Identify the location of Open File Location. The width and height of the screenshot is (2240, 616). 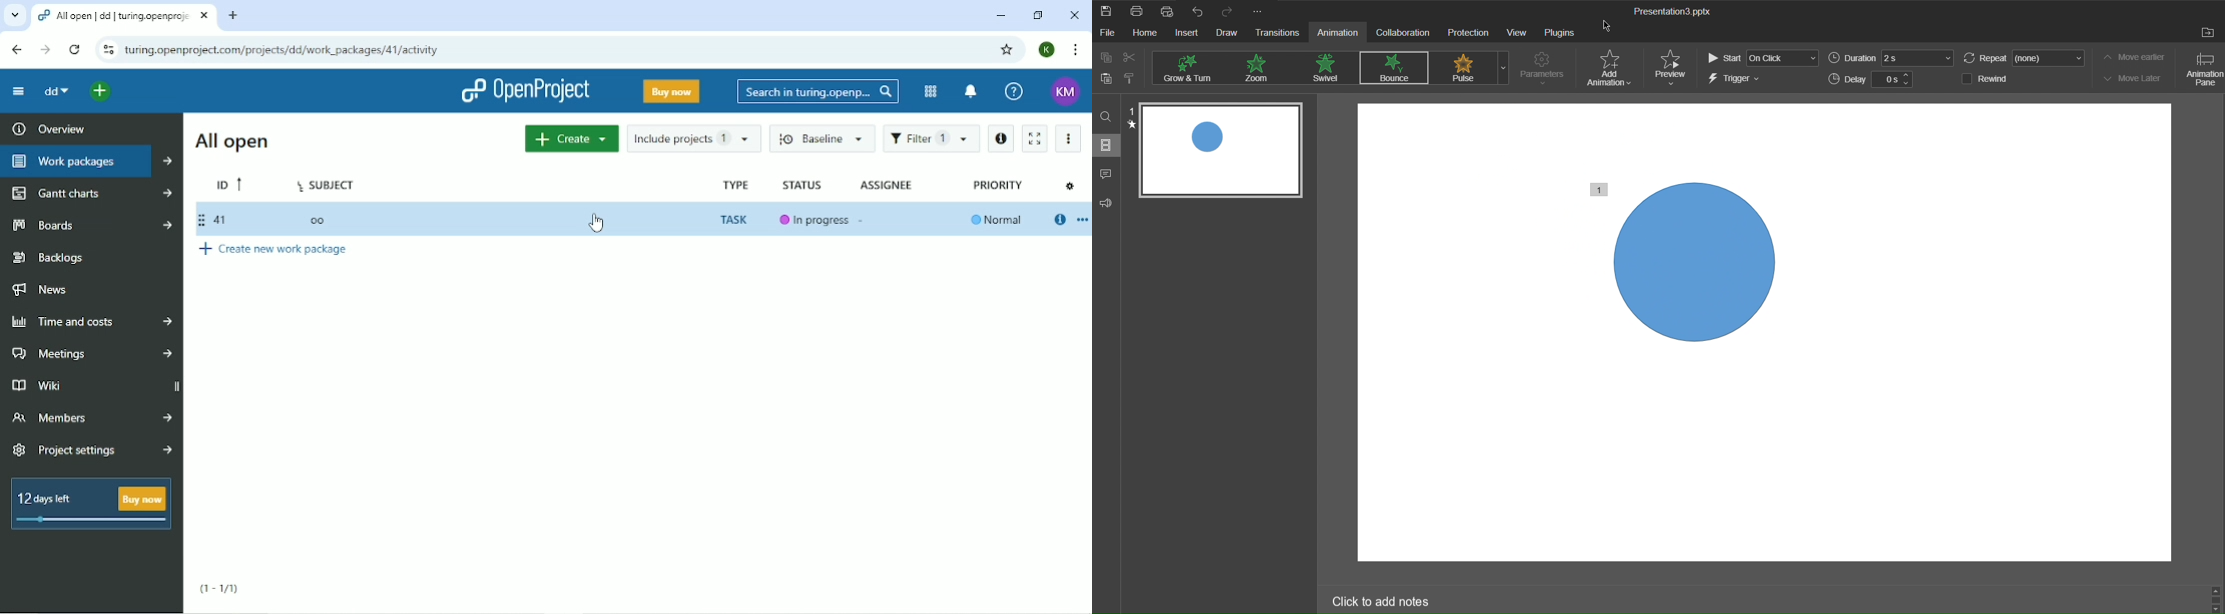
(2209, 34).